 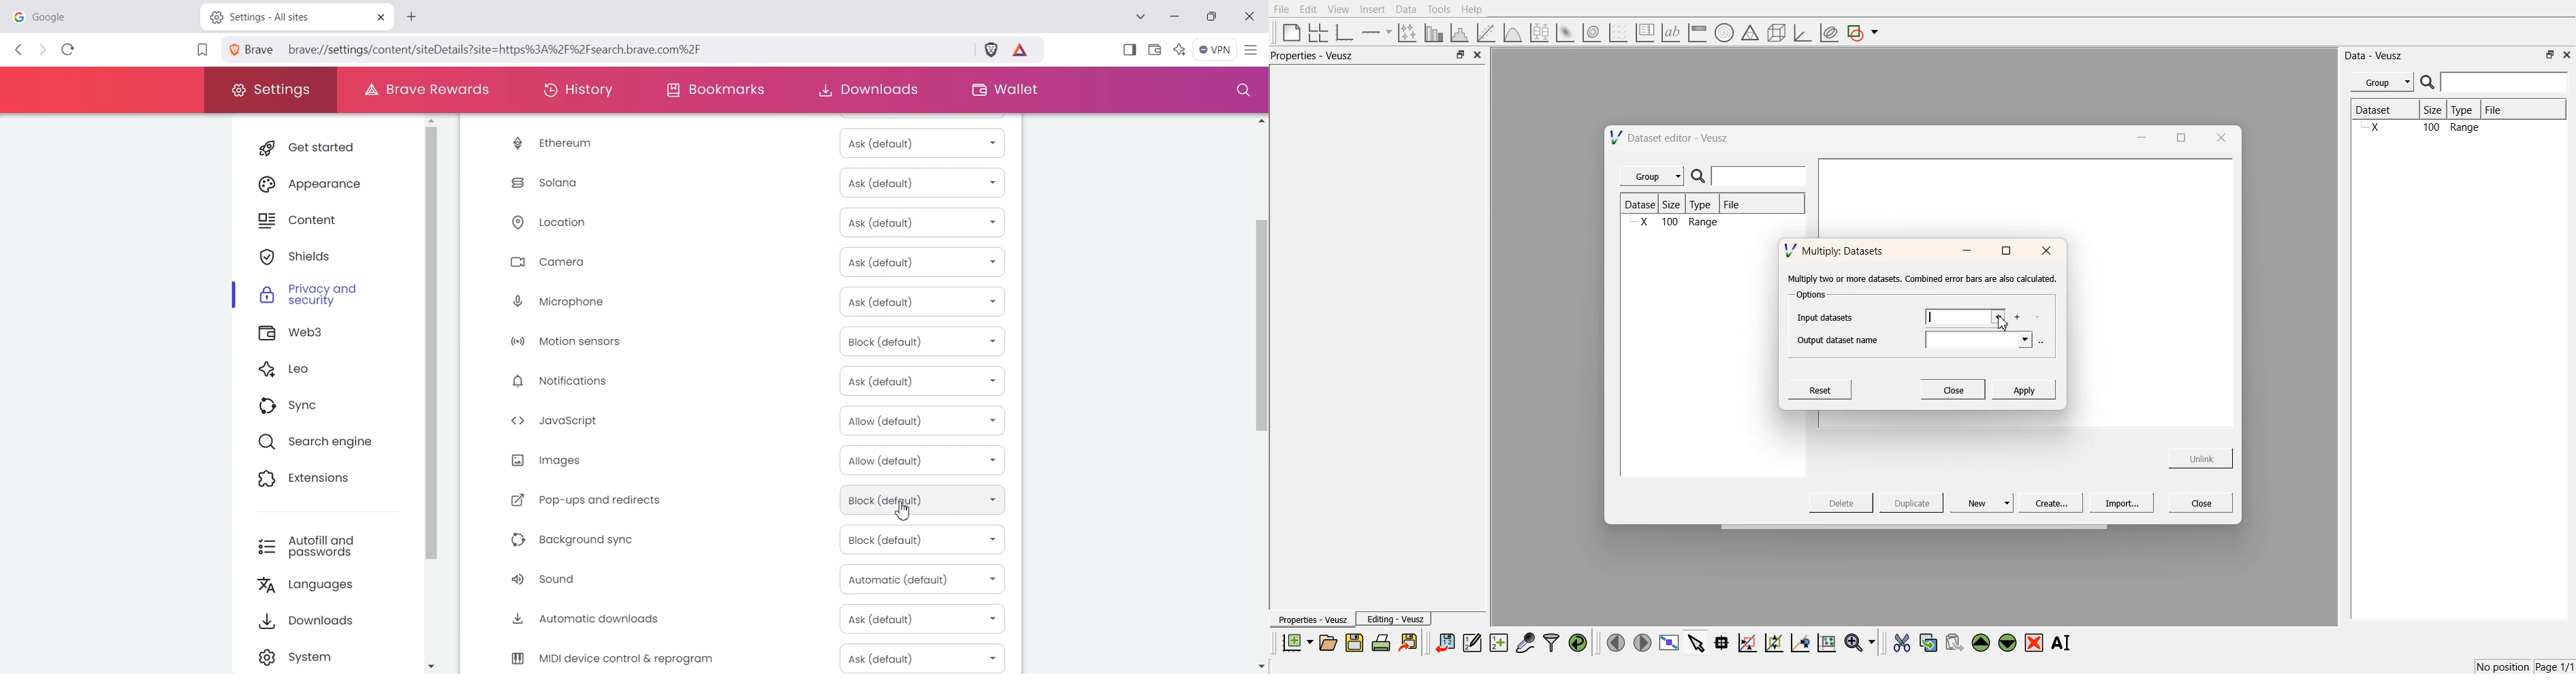 What do you see at coordinates (2201, 502) in the screenshot?
I see `Close` at bounding box center [2201, 502].